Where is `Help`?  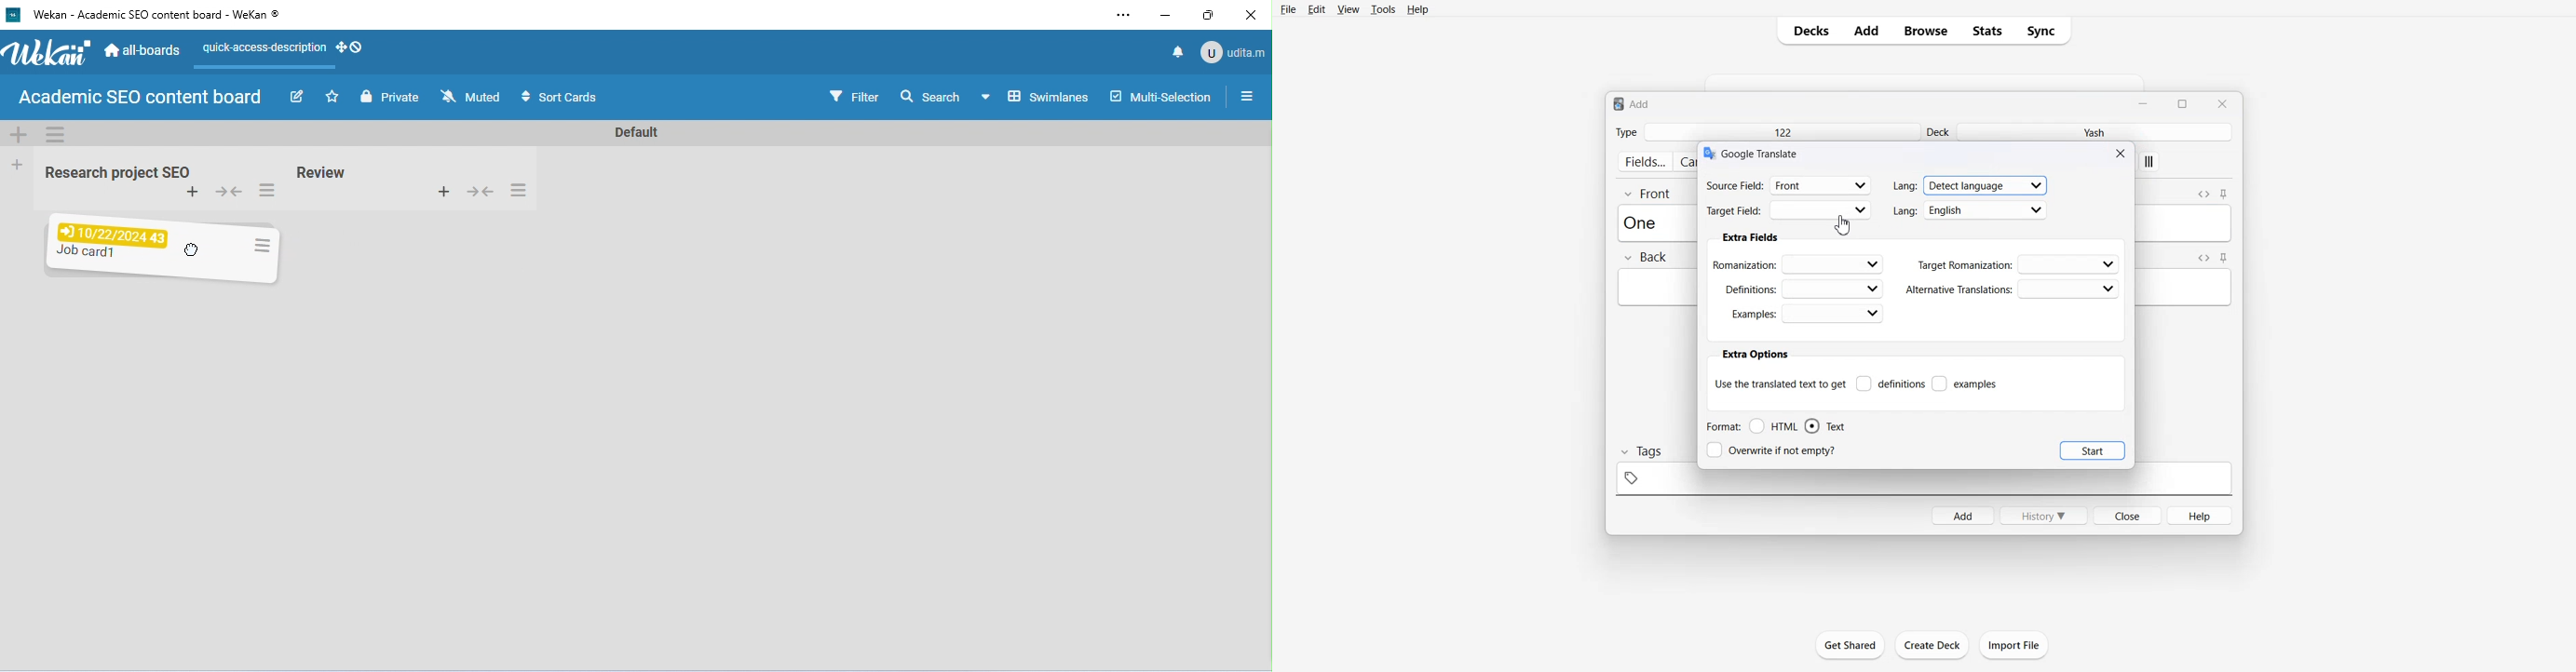
Help is located at coordinates (2201, 515).